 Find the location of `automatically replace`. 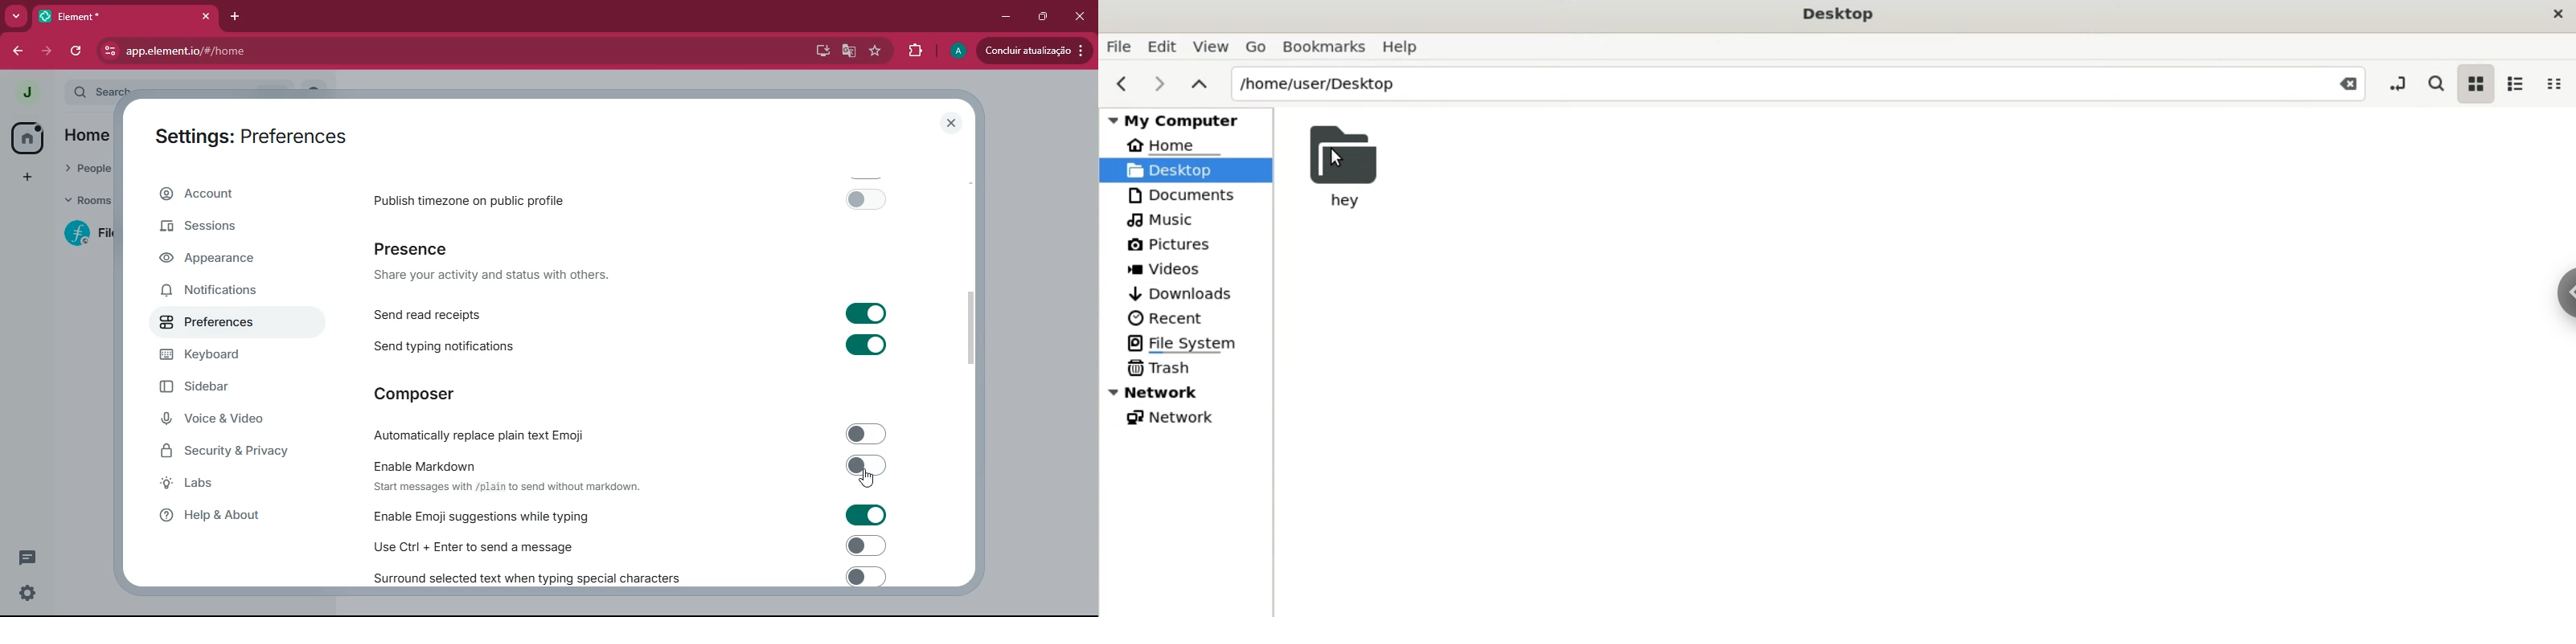

automatically replace is located at coordinates (630, 431).